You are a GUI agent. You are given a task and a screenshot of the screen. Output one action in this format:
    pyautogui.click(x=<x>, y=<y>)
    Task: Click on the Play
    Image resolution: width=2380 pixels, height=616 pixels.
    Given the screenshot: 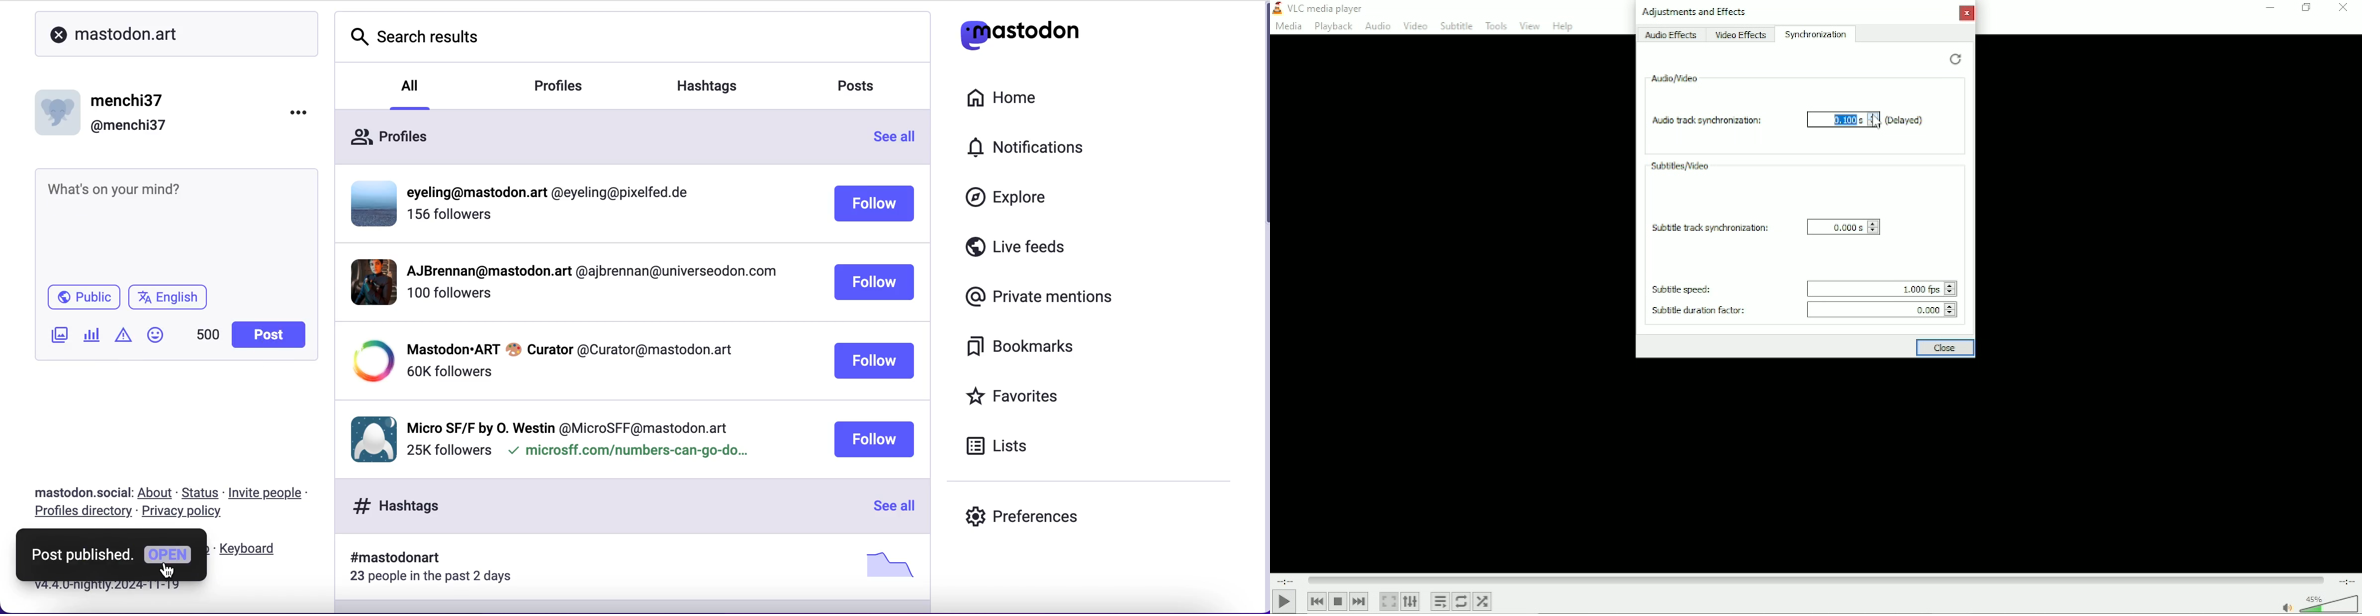 What is the action you would take?
    pyautogui.click(x=1284, y=602)
    